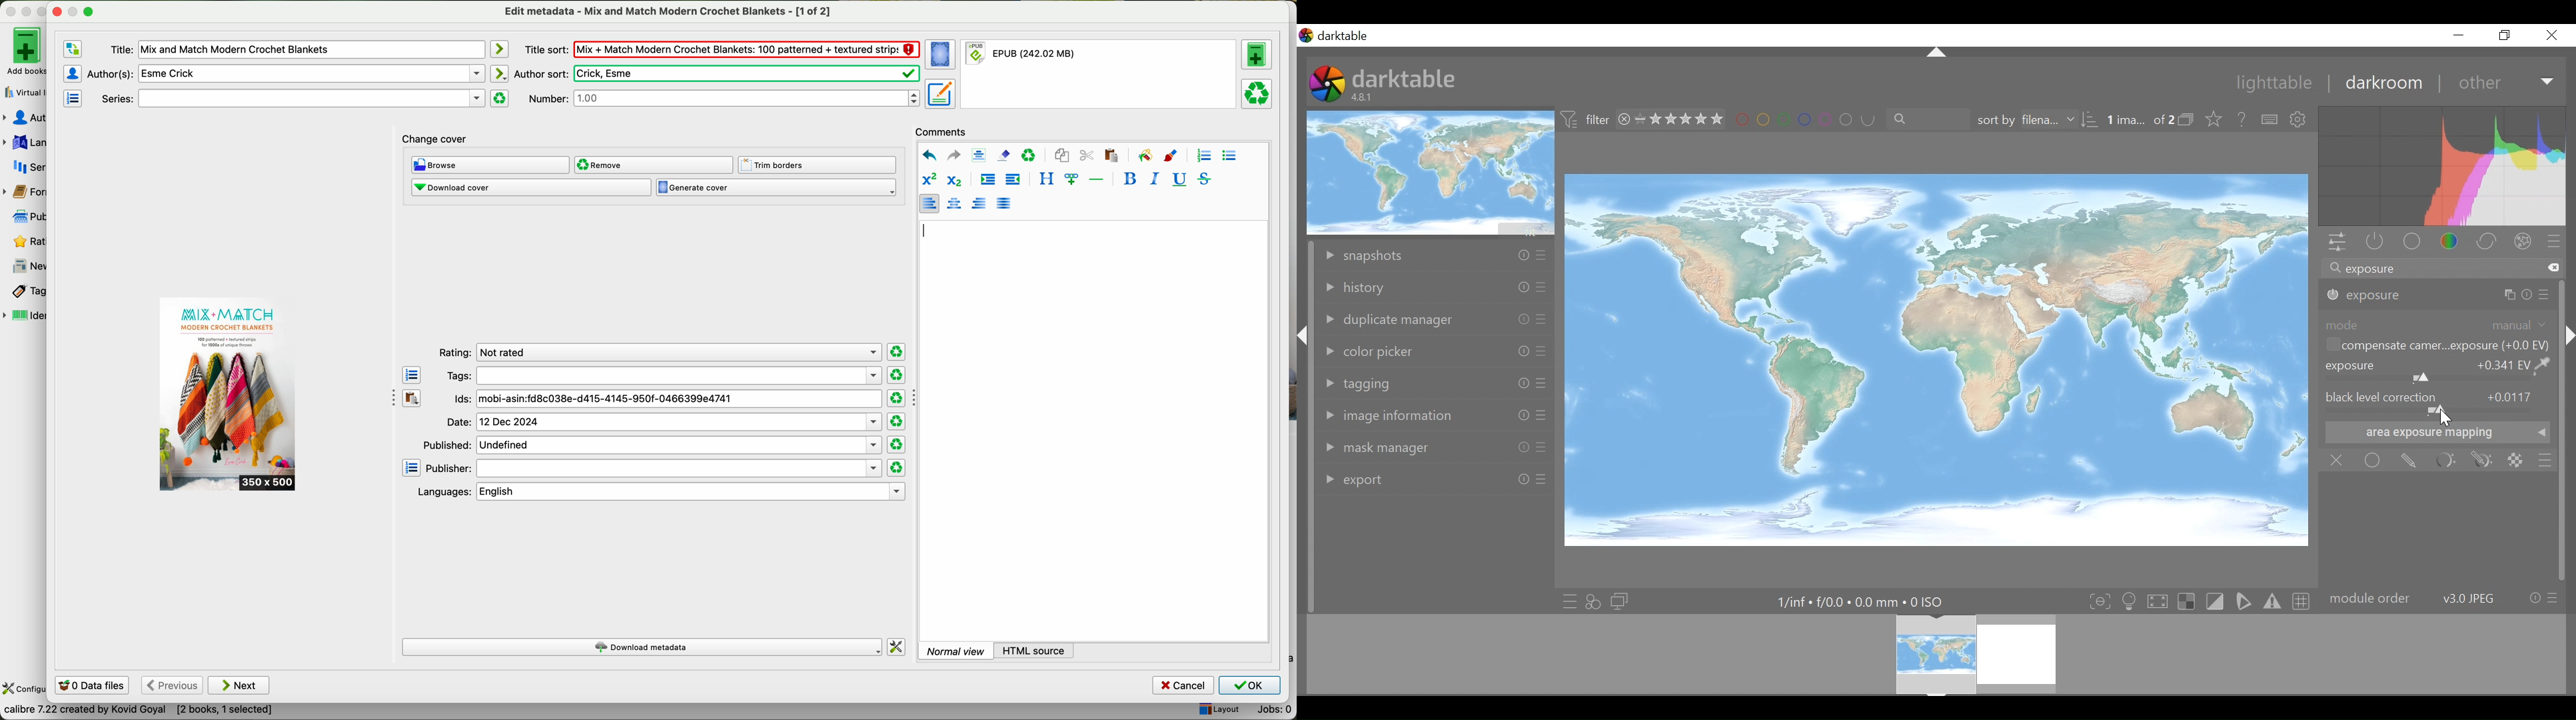 The image size is (2576, 728). Describe the element at coordinates (1004, 155) in the screenshot. I see `remove formatting` at that location.